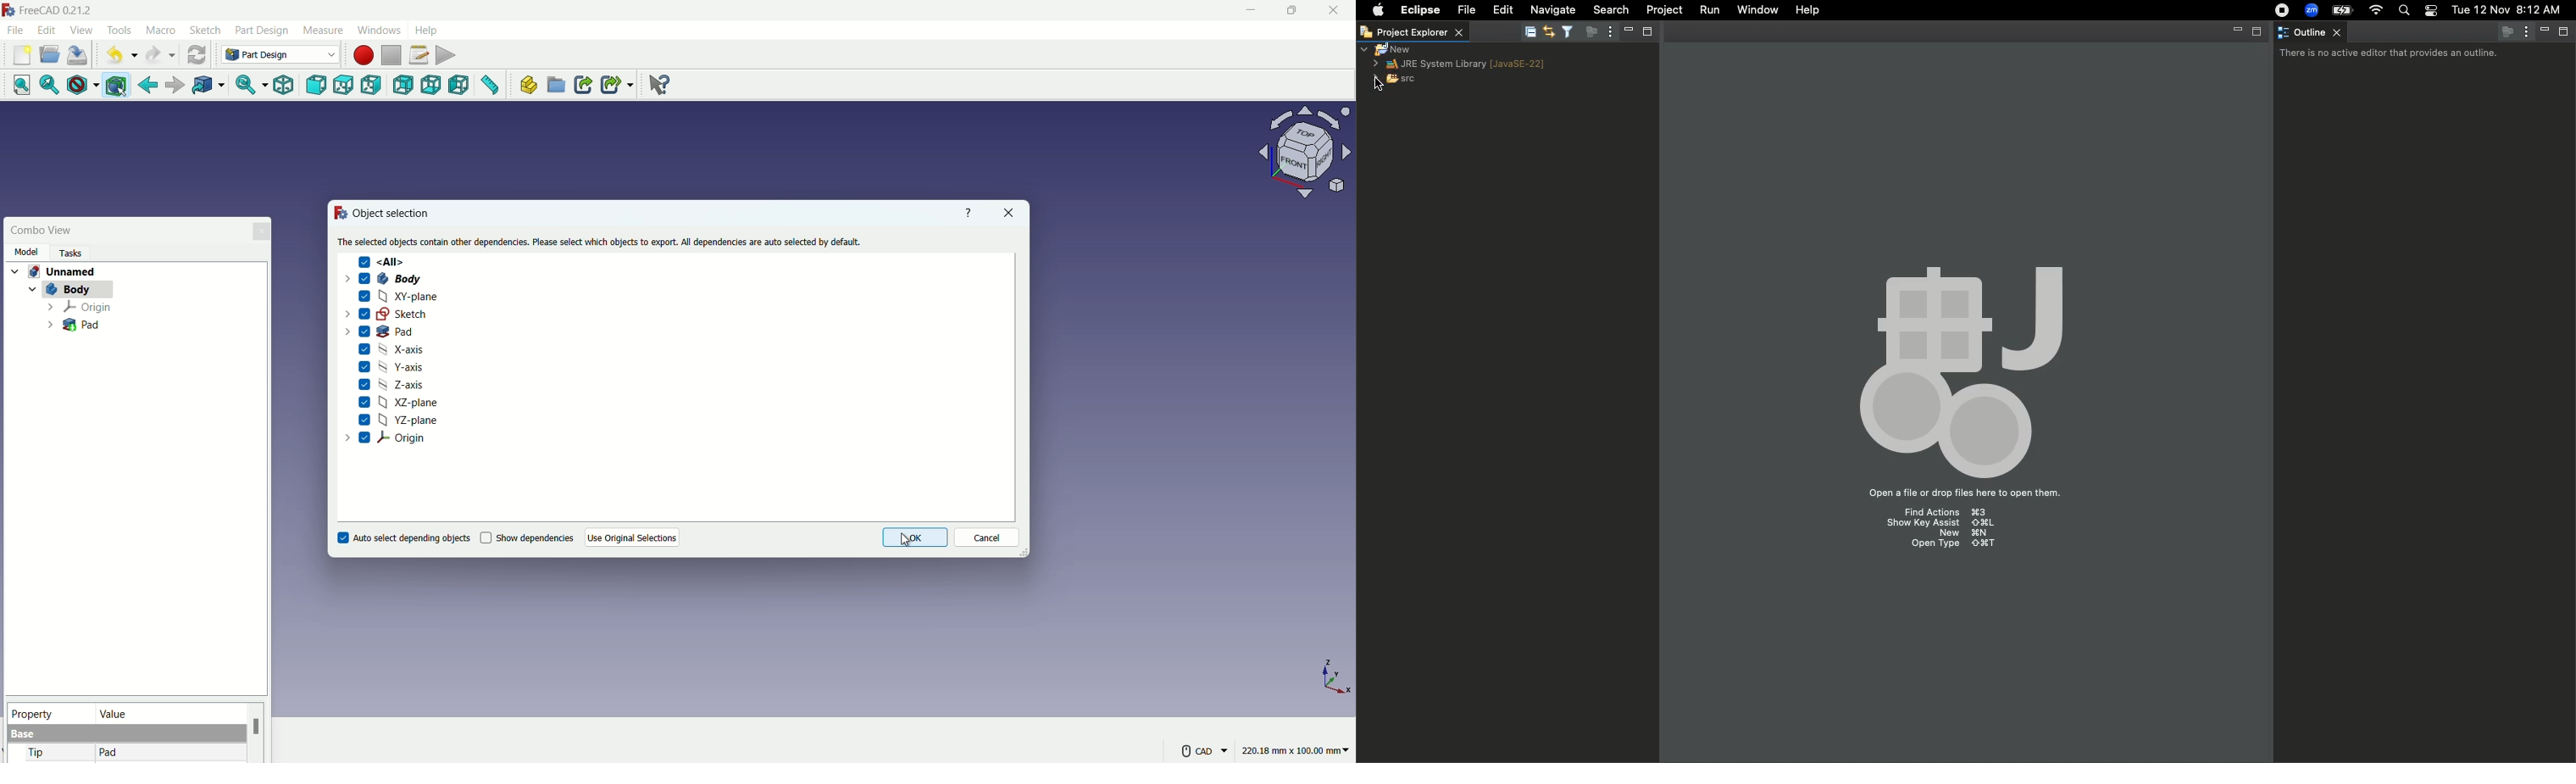 The width and height of the screenshot is (2576, 784). What do you see at coordinates (207, 86) in the screenshot?
I see `go to linked object` at bounding box center [207, 86].